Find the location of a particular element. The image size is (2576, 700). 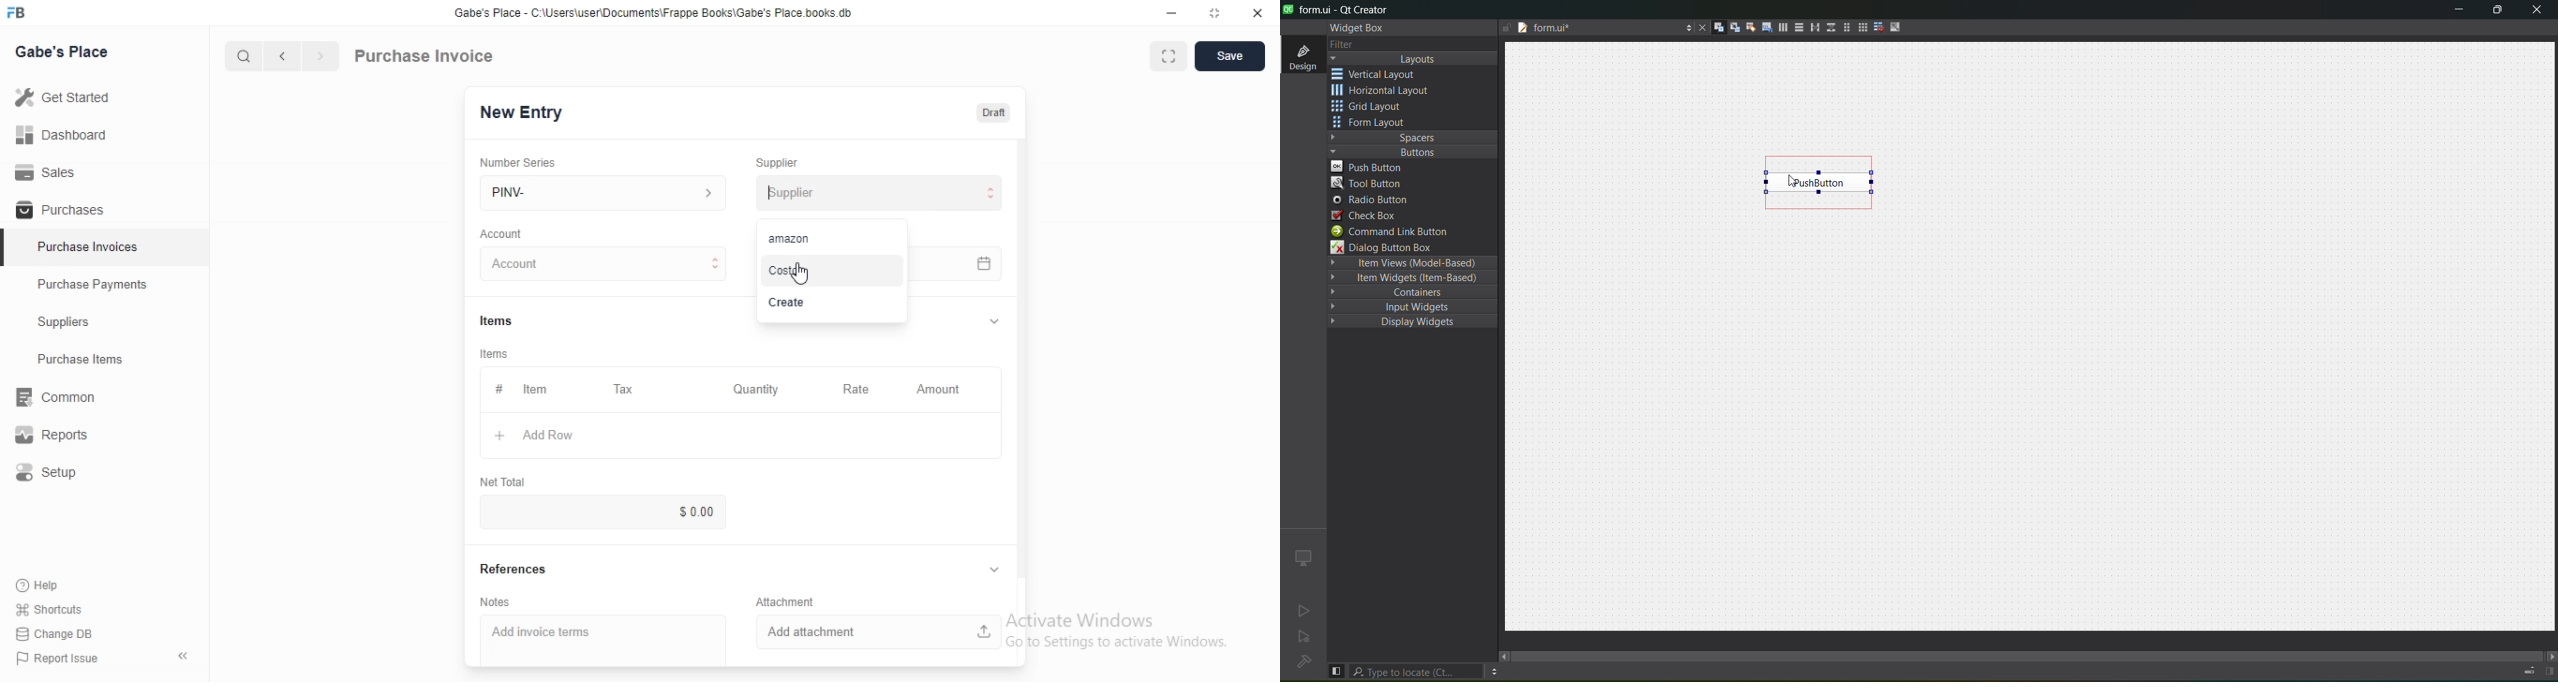

$ 0.00 is located at coordinates (602, 512).